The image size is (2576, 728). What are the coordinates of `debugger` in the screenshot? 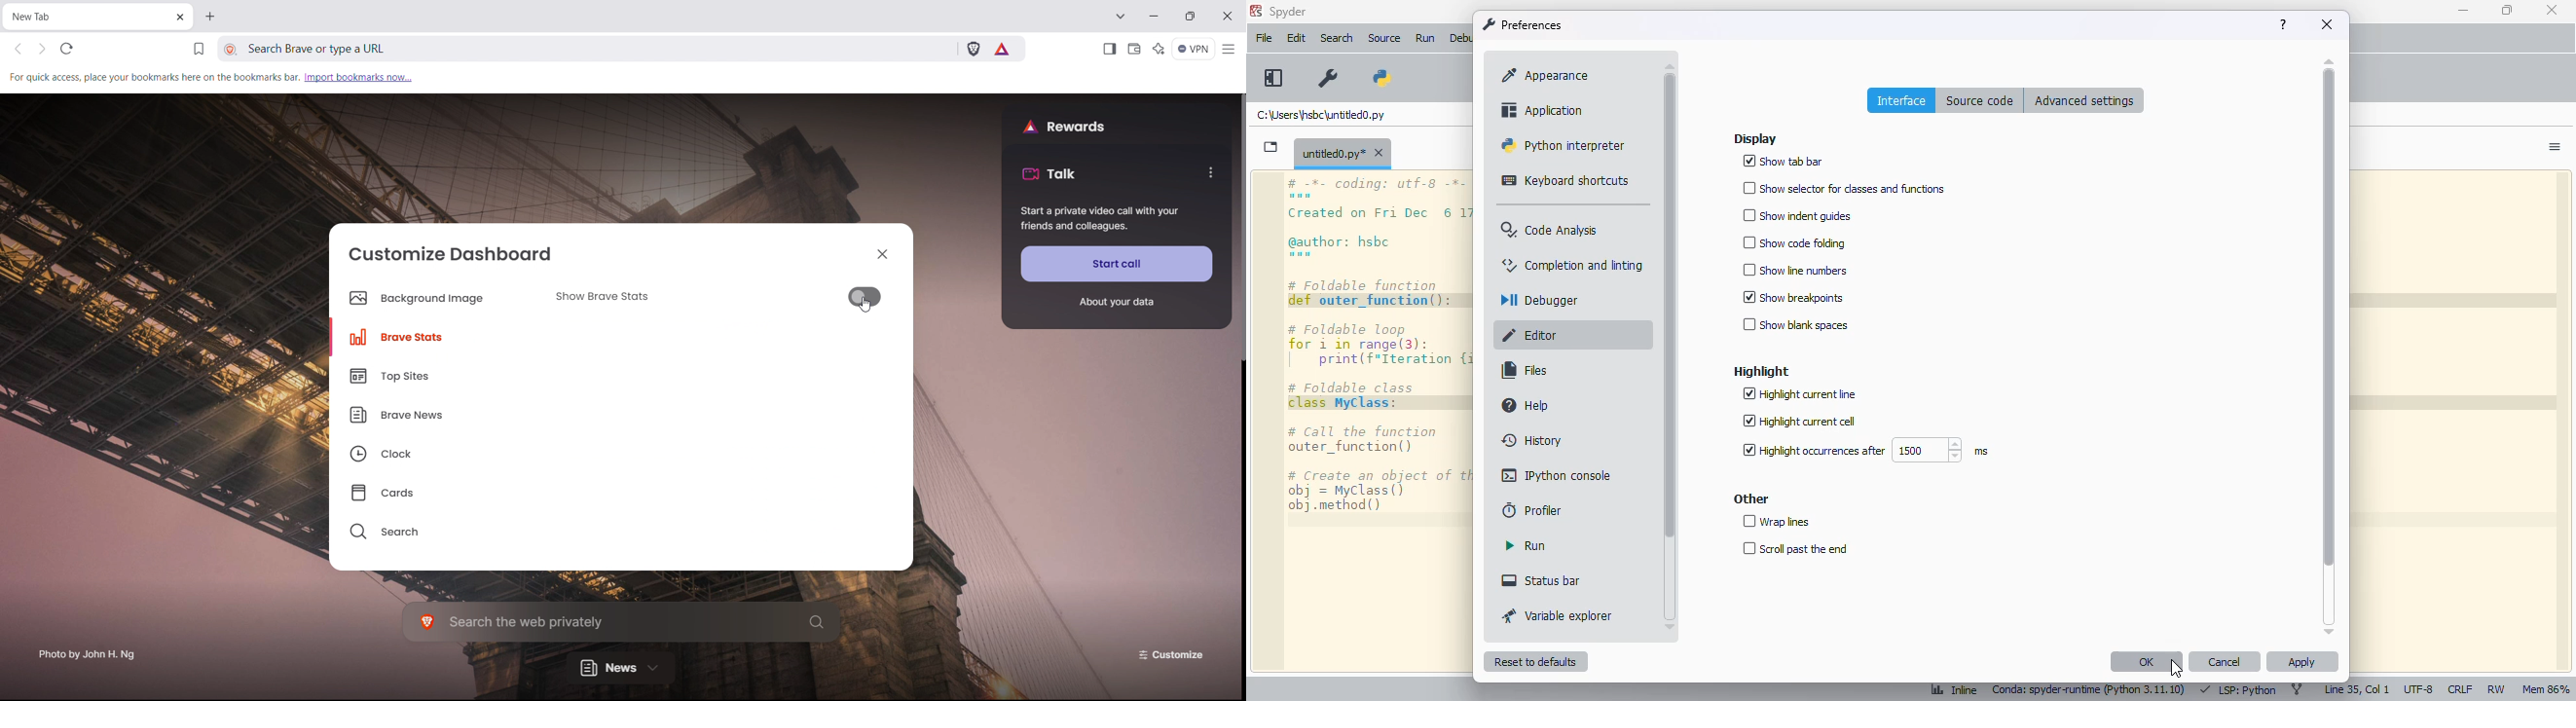 It's located at (1536, 300).